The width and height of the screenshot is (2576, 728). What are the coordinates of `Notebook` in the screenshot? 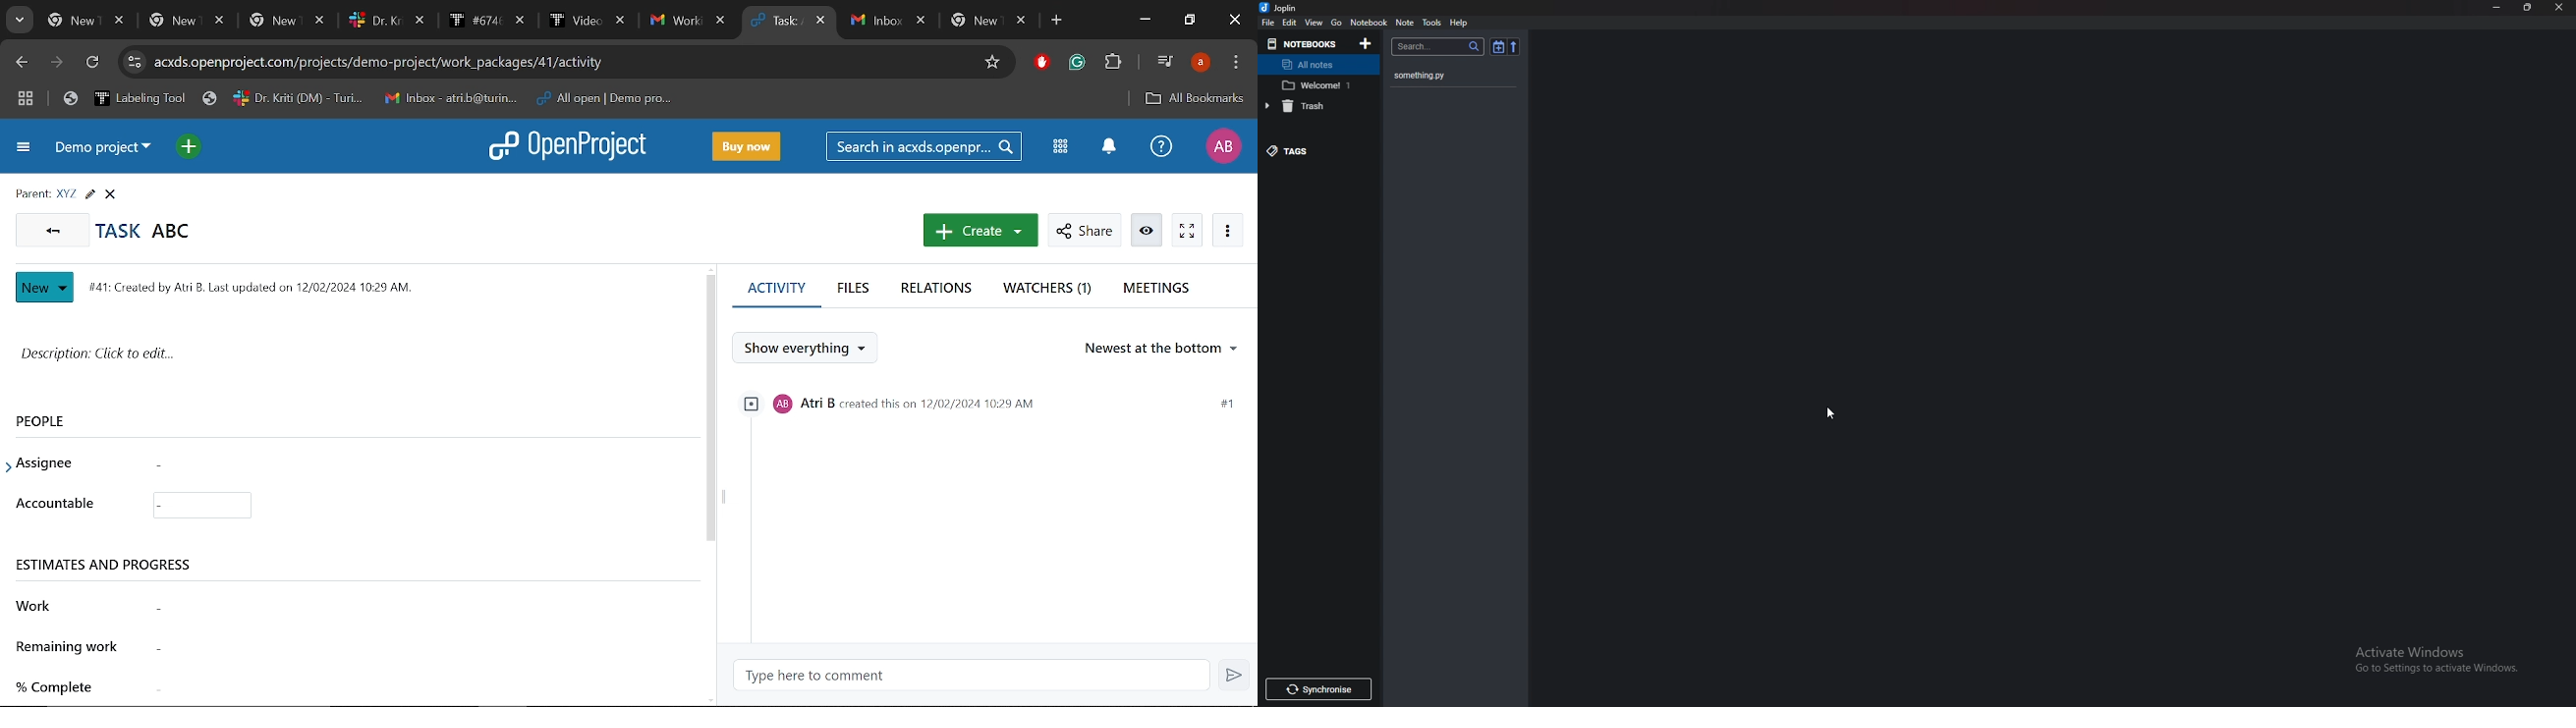 It's located at (1303, 43).